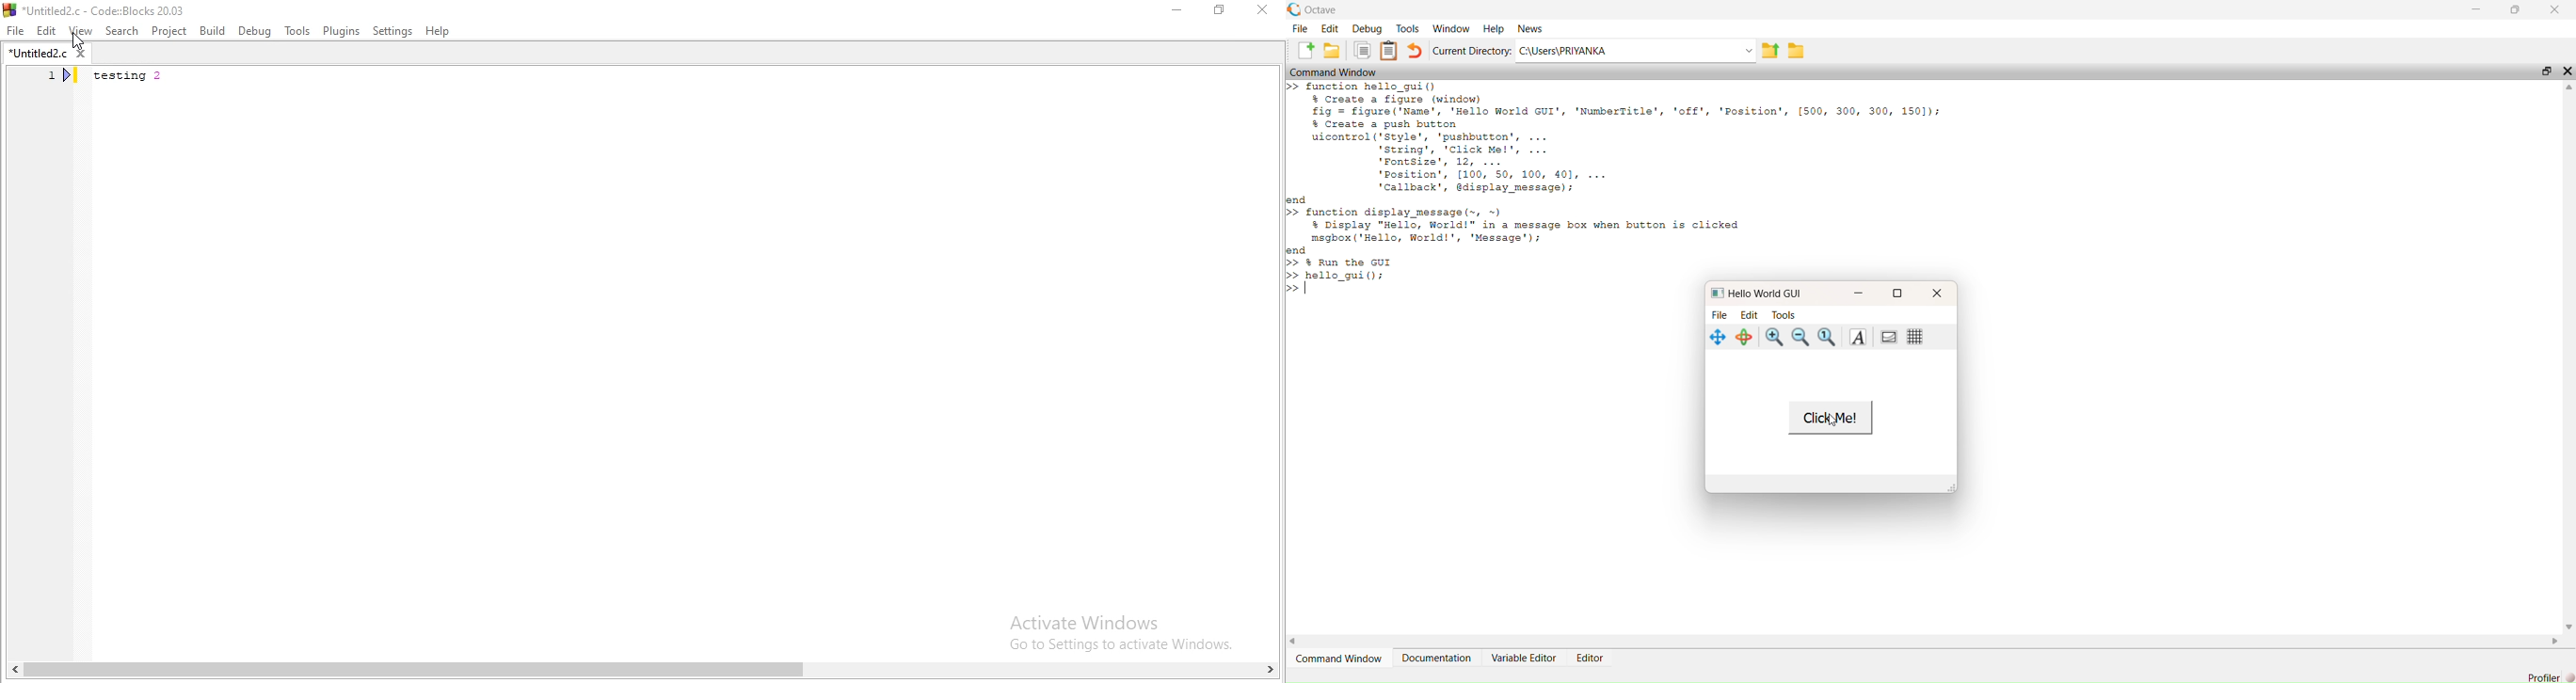  I want to click on Edit , so click(43, 31).